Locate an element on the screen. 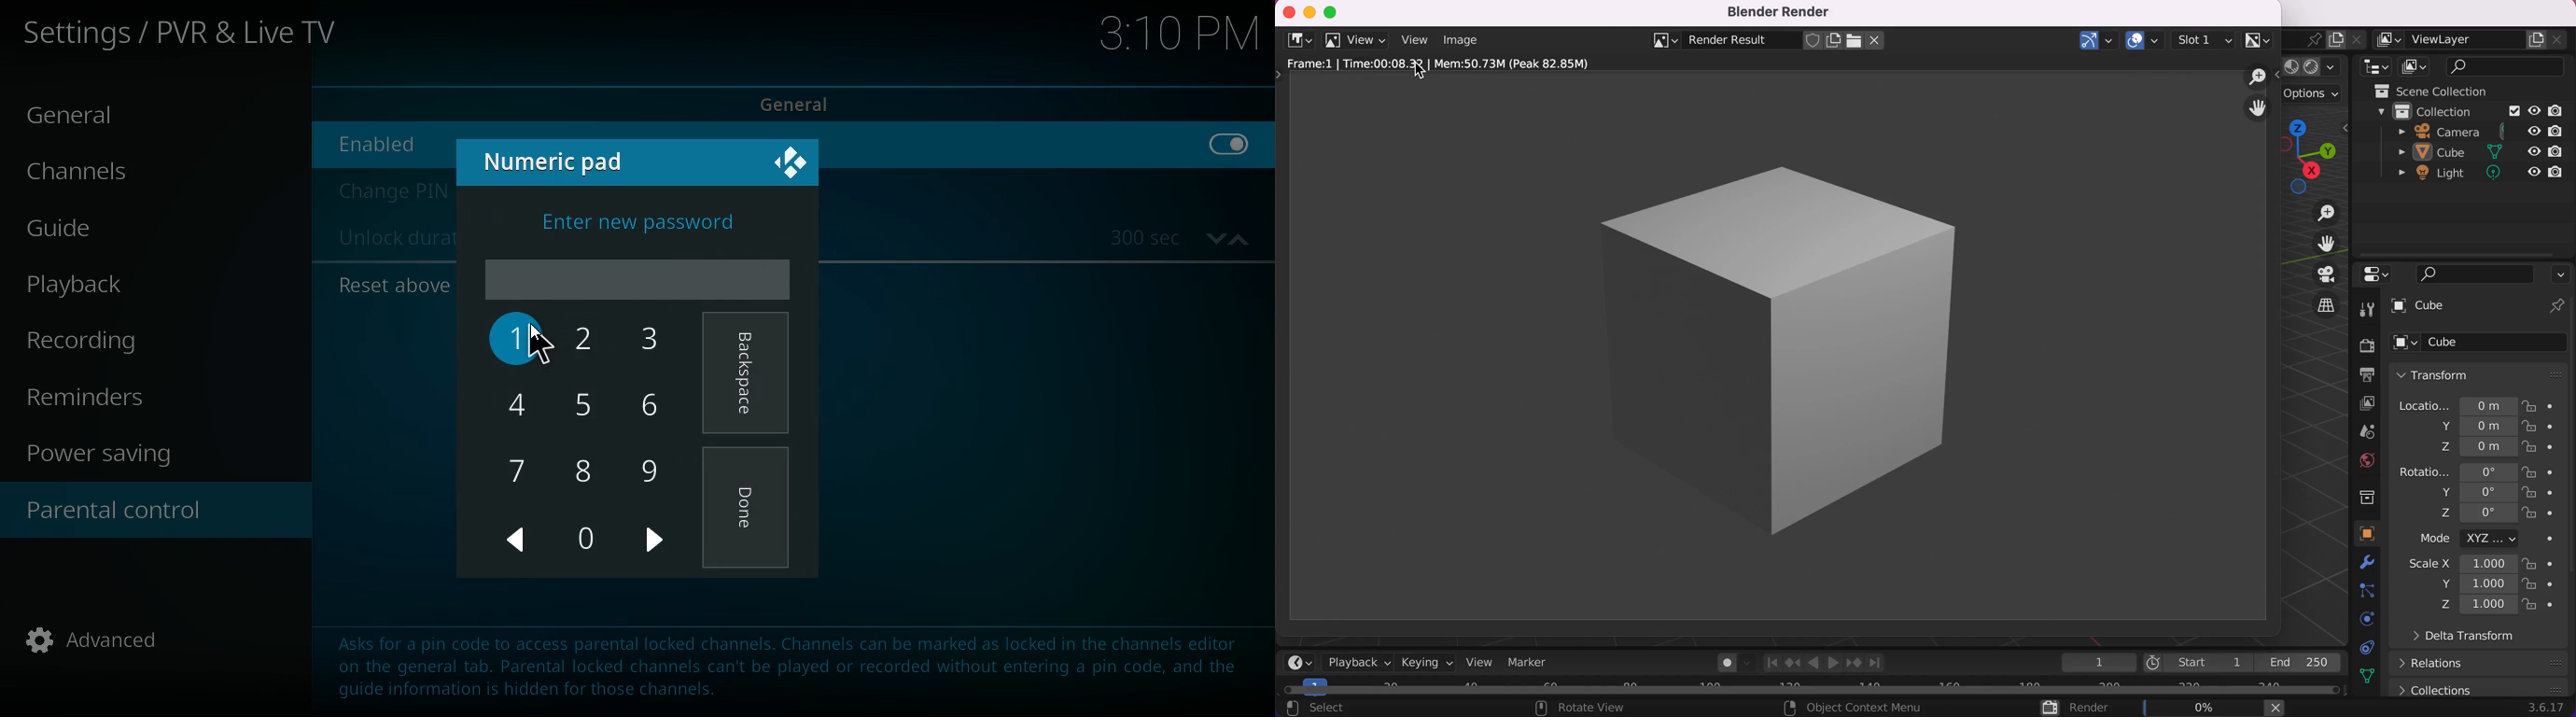 The height and width of the screenshot is (728, 2576). particles is located at coordinates (2360, 591).